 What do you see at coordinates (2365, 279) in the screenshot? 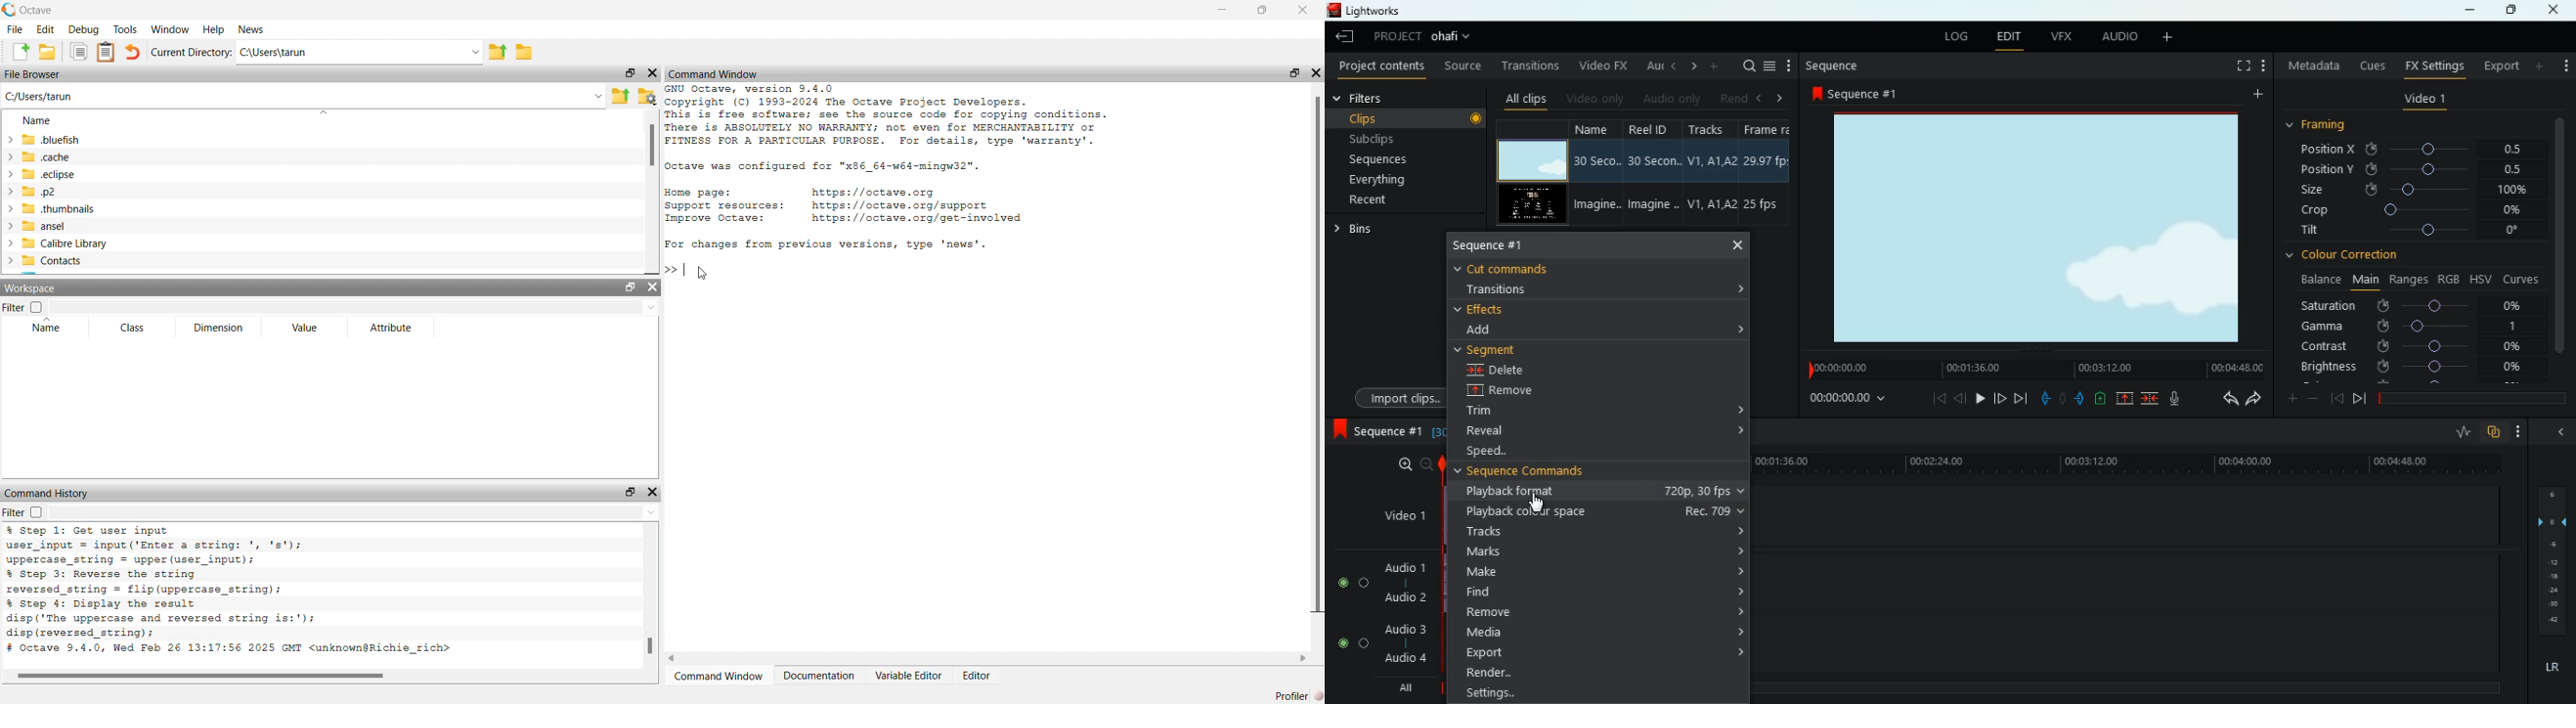
I see `main` at bounding box center [2365, 279].